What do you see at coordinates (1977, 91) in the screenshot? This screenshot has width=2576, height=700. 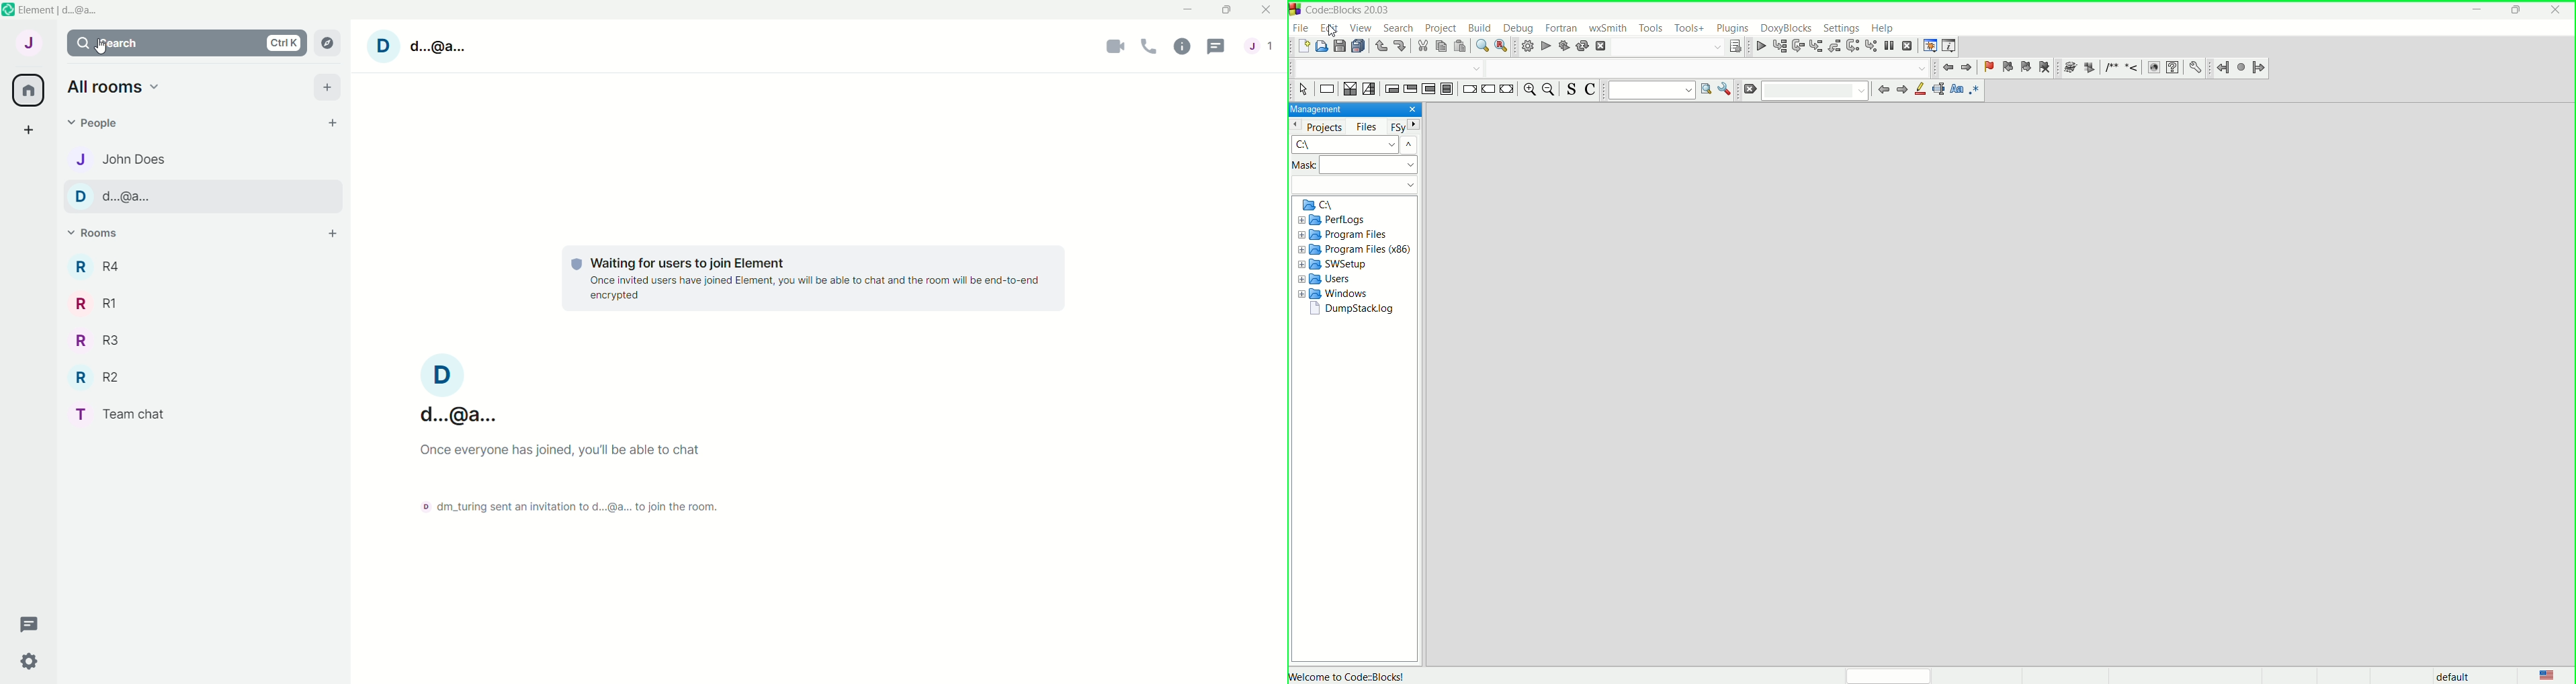 I see `use regex` at bounding box center [1977, 91].